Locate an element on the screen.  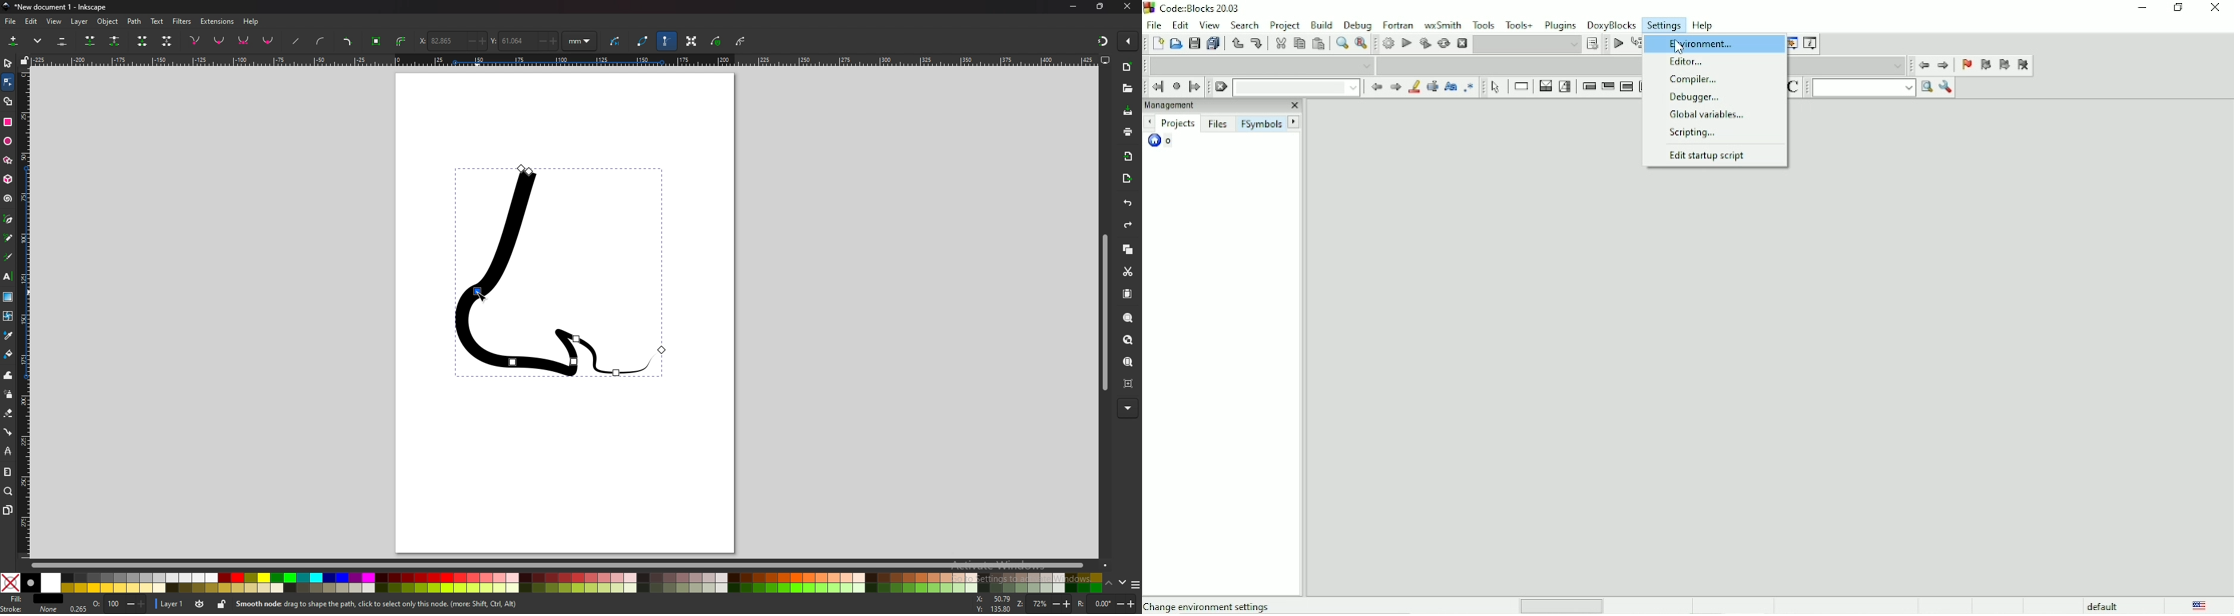
help is located at coordinates (252, 21).